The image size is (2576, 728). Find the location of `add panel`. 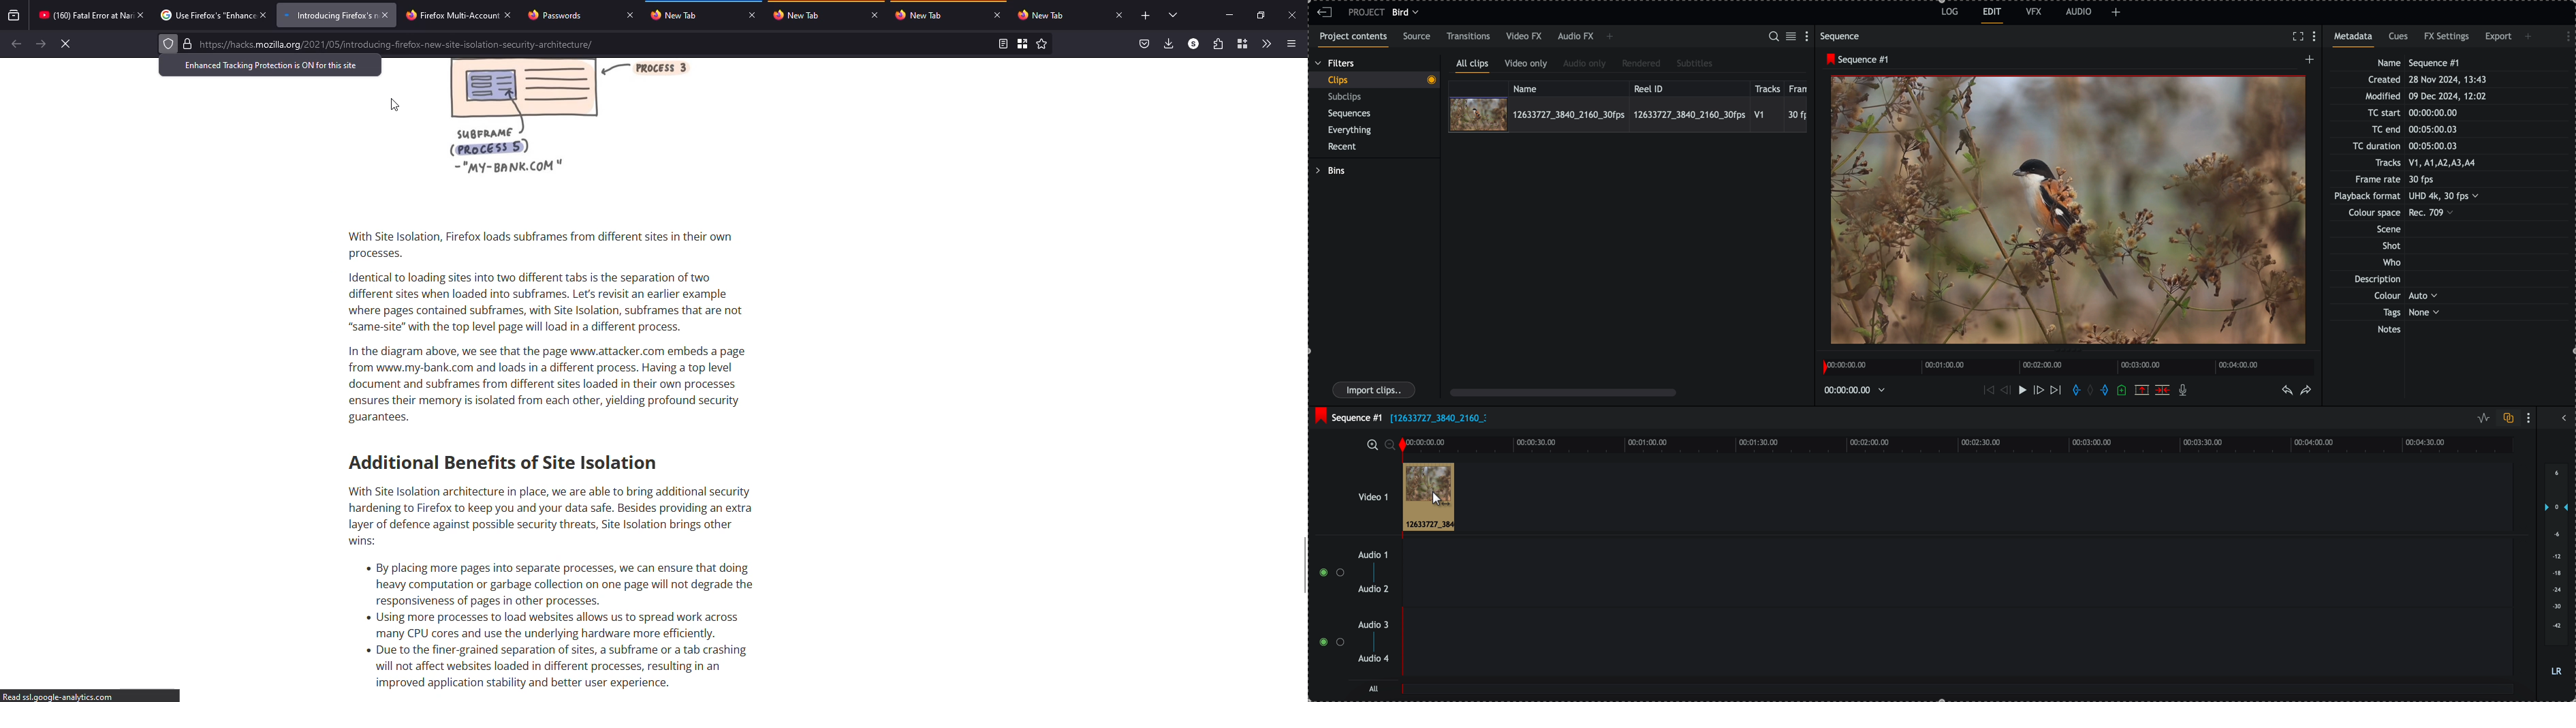

add panel is located at coordinates (1610, 37).